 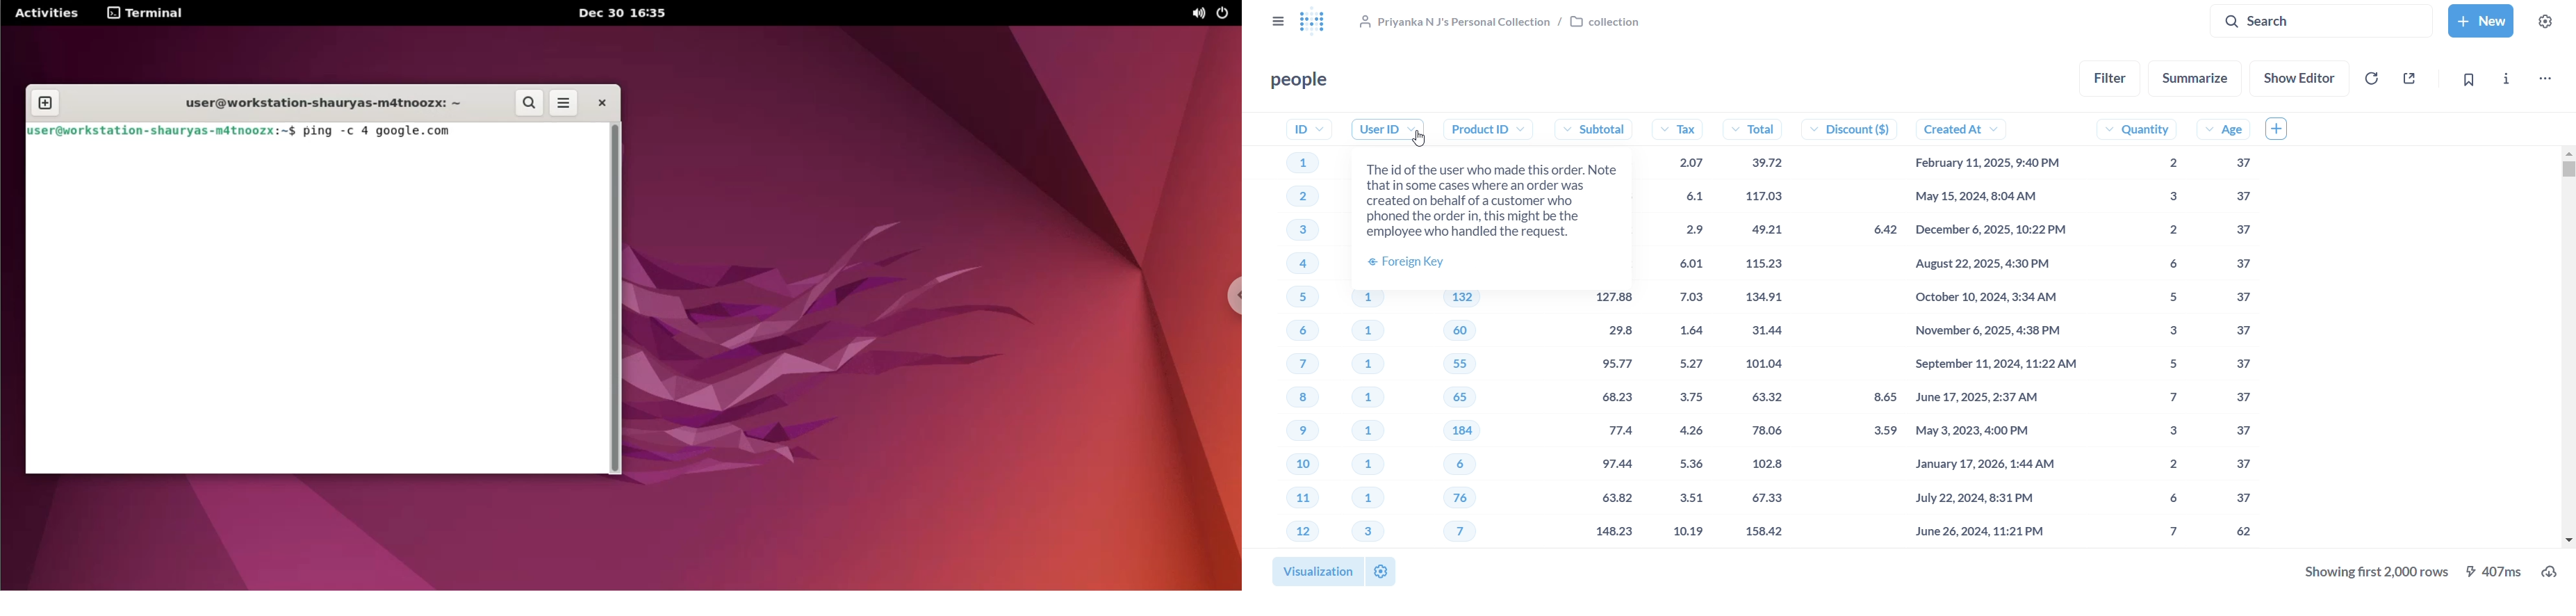 I want to click on discount, so click(x=1859, y=330).